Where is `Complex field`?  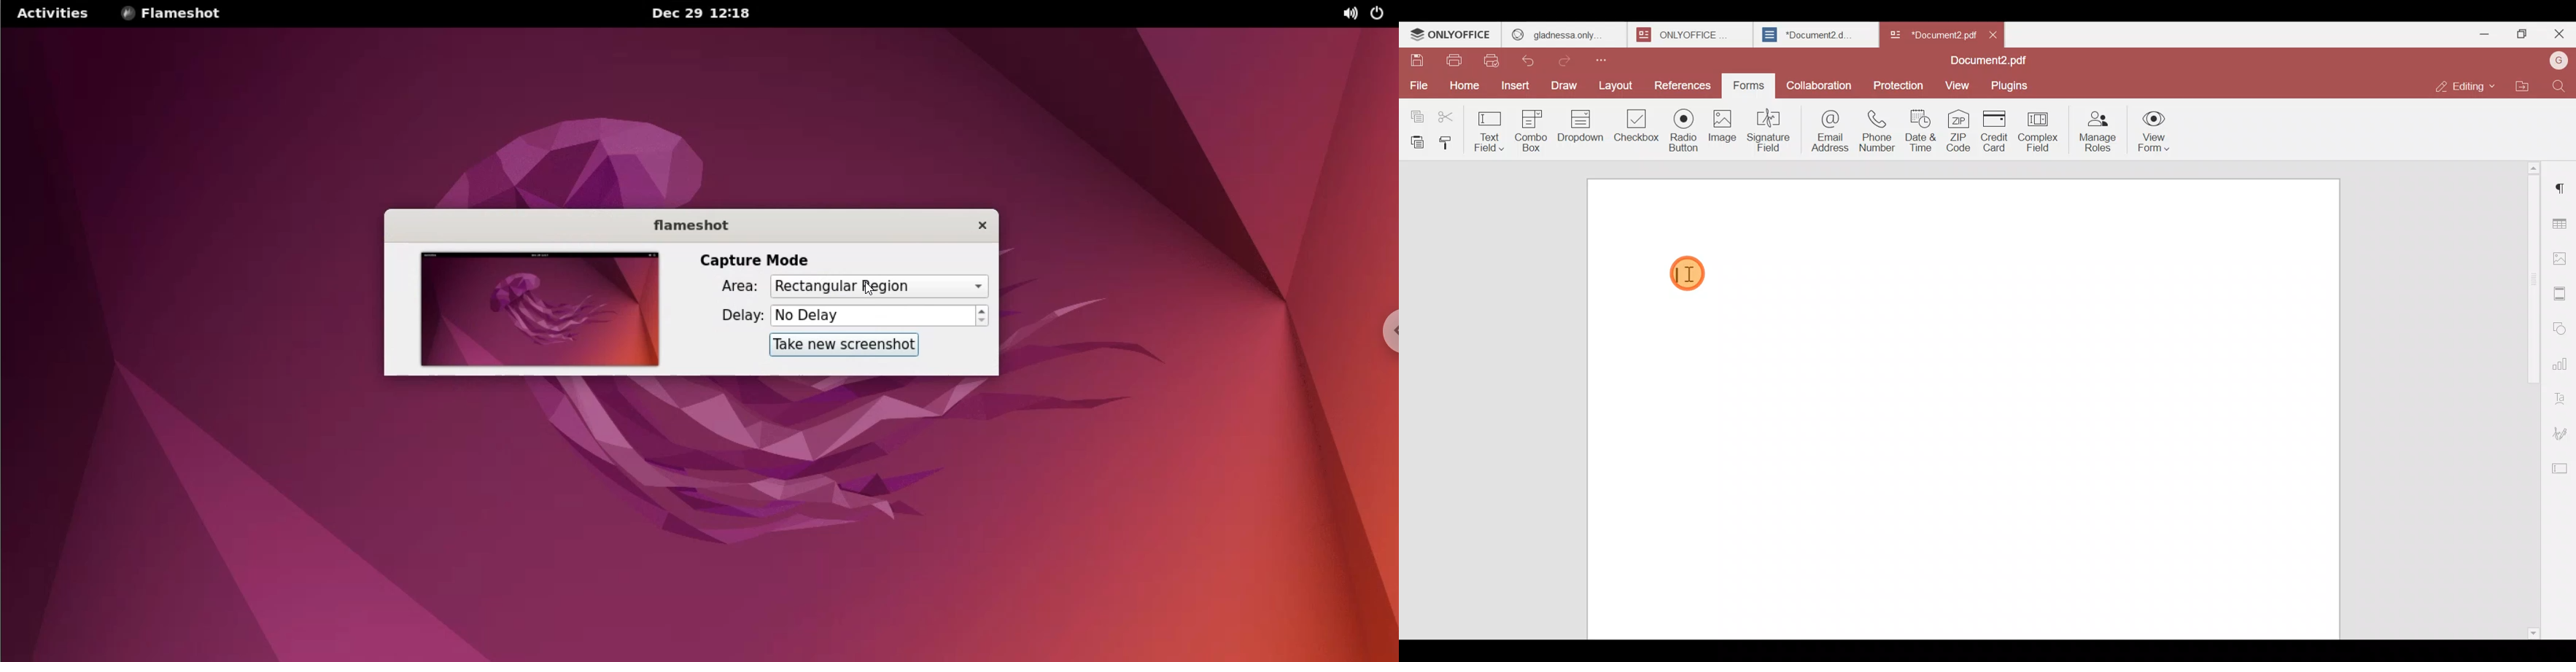 Complex field is located at coordinates (2043, 129).